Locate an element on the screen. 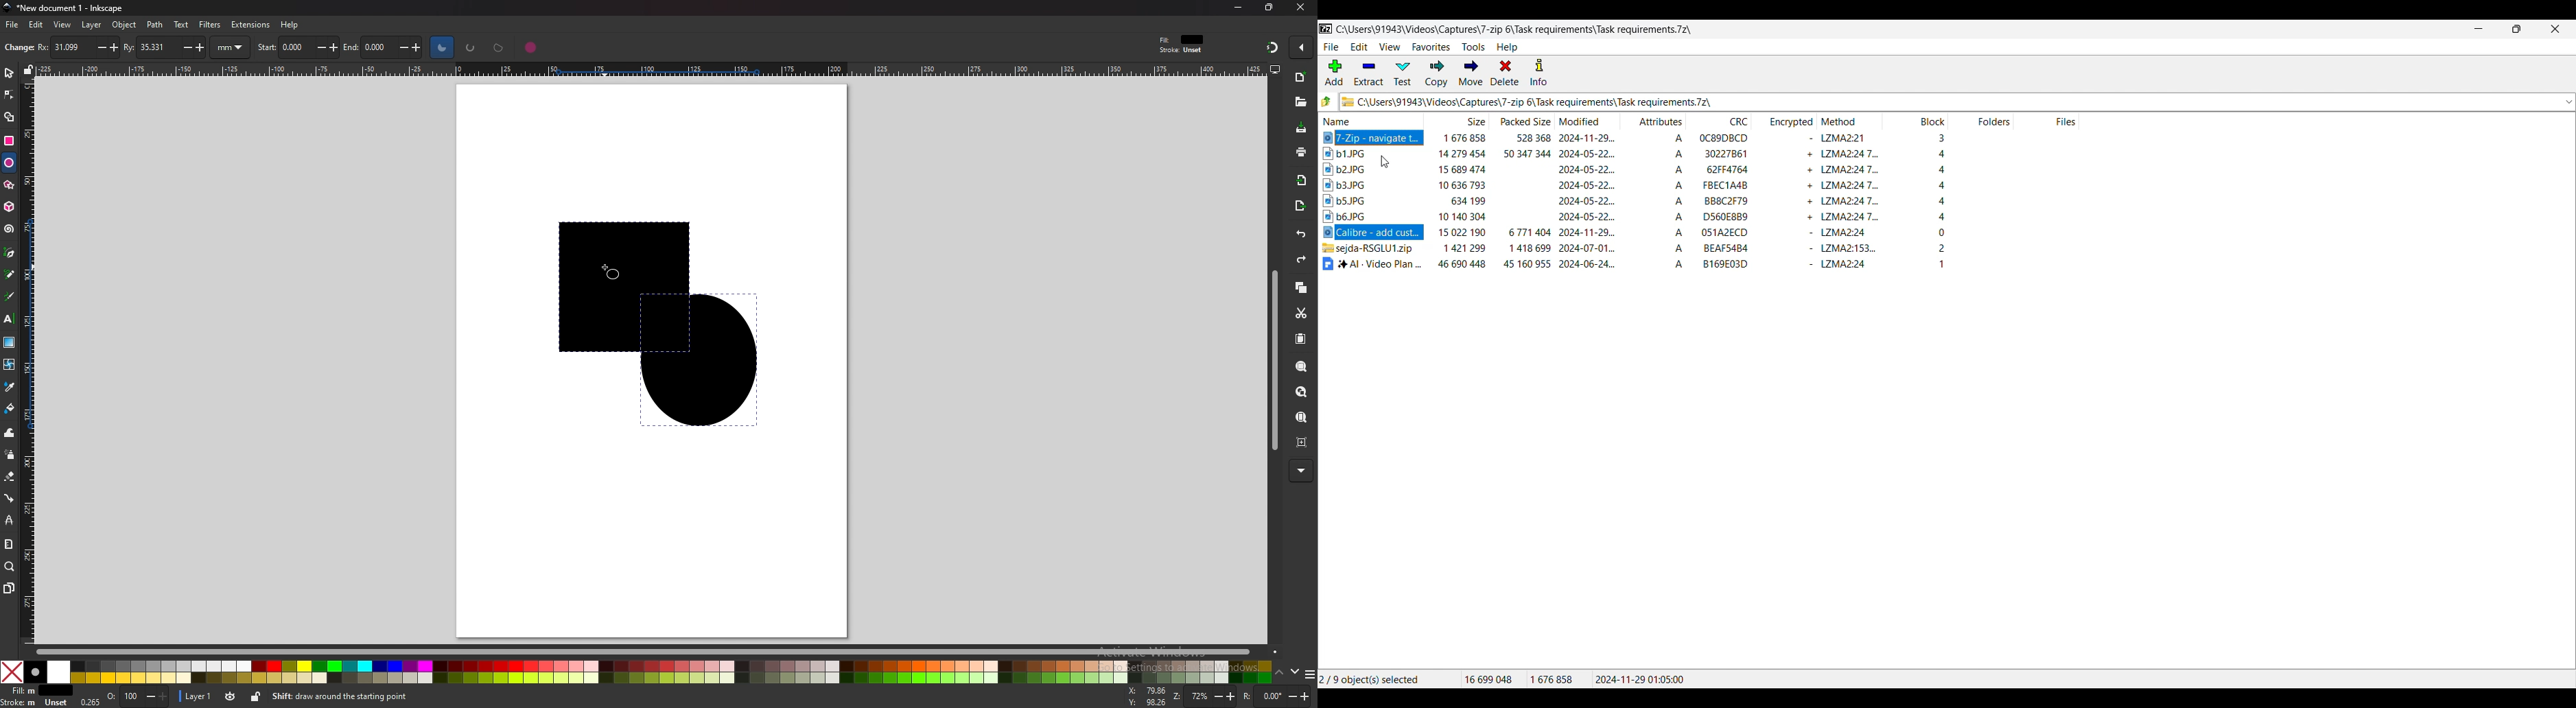  minimize is located at coordinates (1239, 7).